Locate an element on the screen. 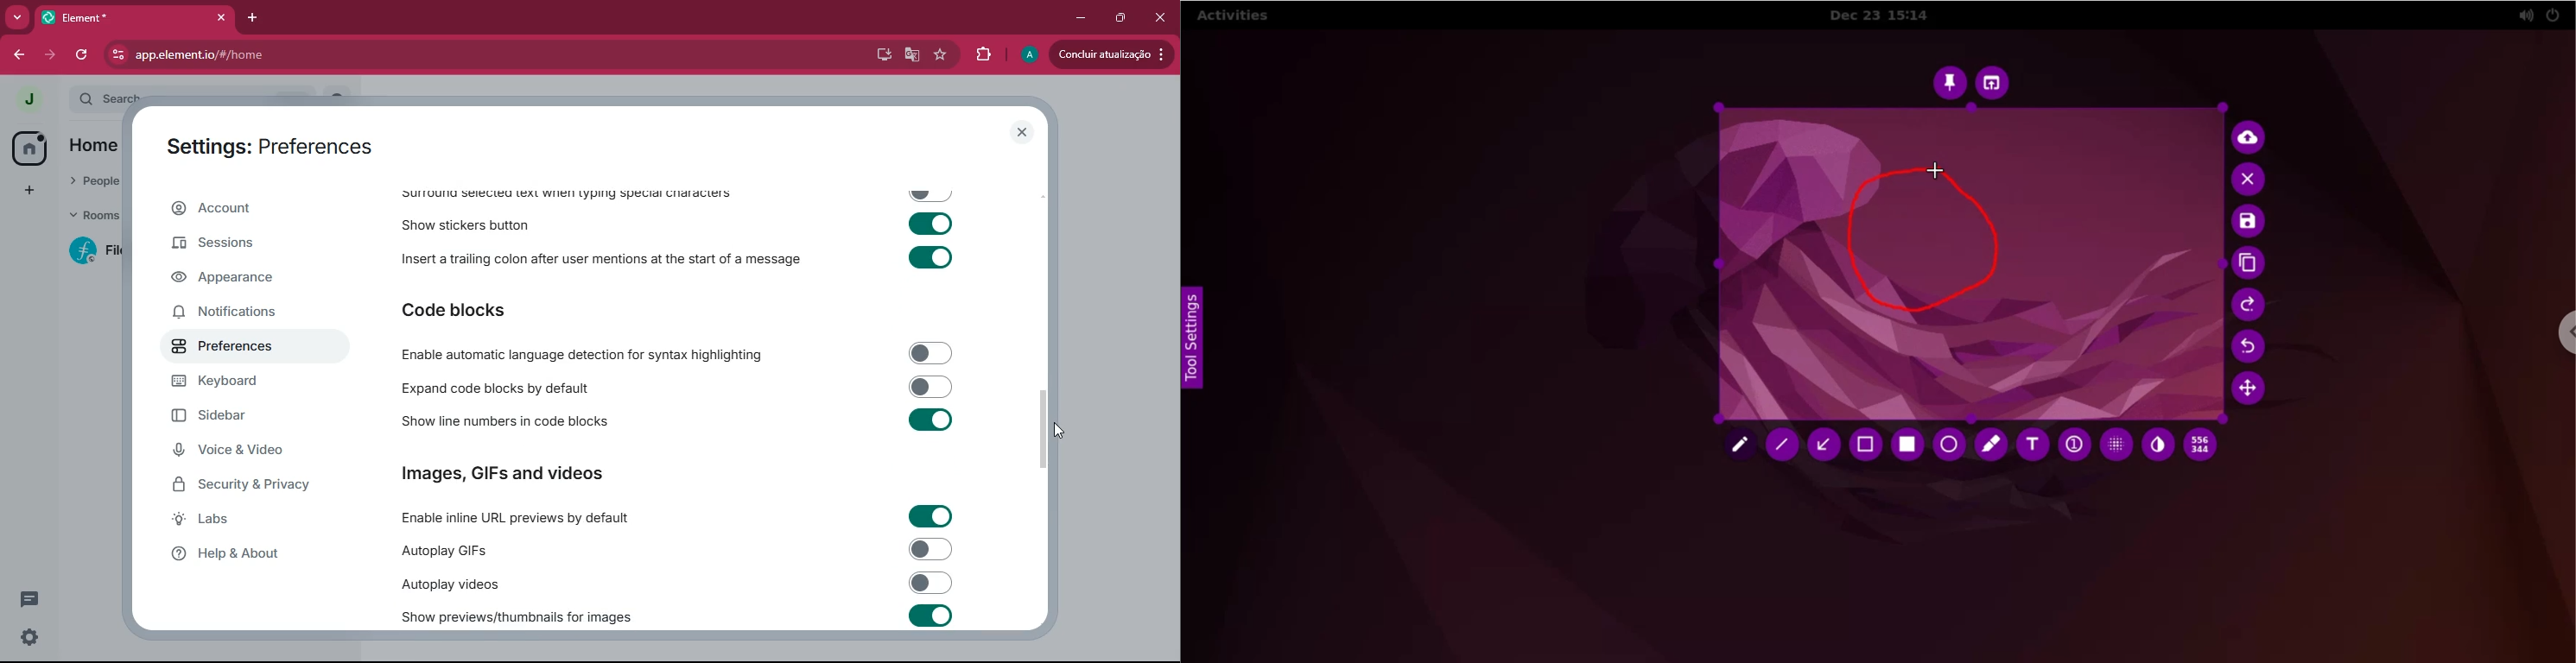  scroll bar  is located at coordinates (1048, 425).